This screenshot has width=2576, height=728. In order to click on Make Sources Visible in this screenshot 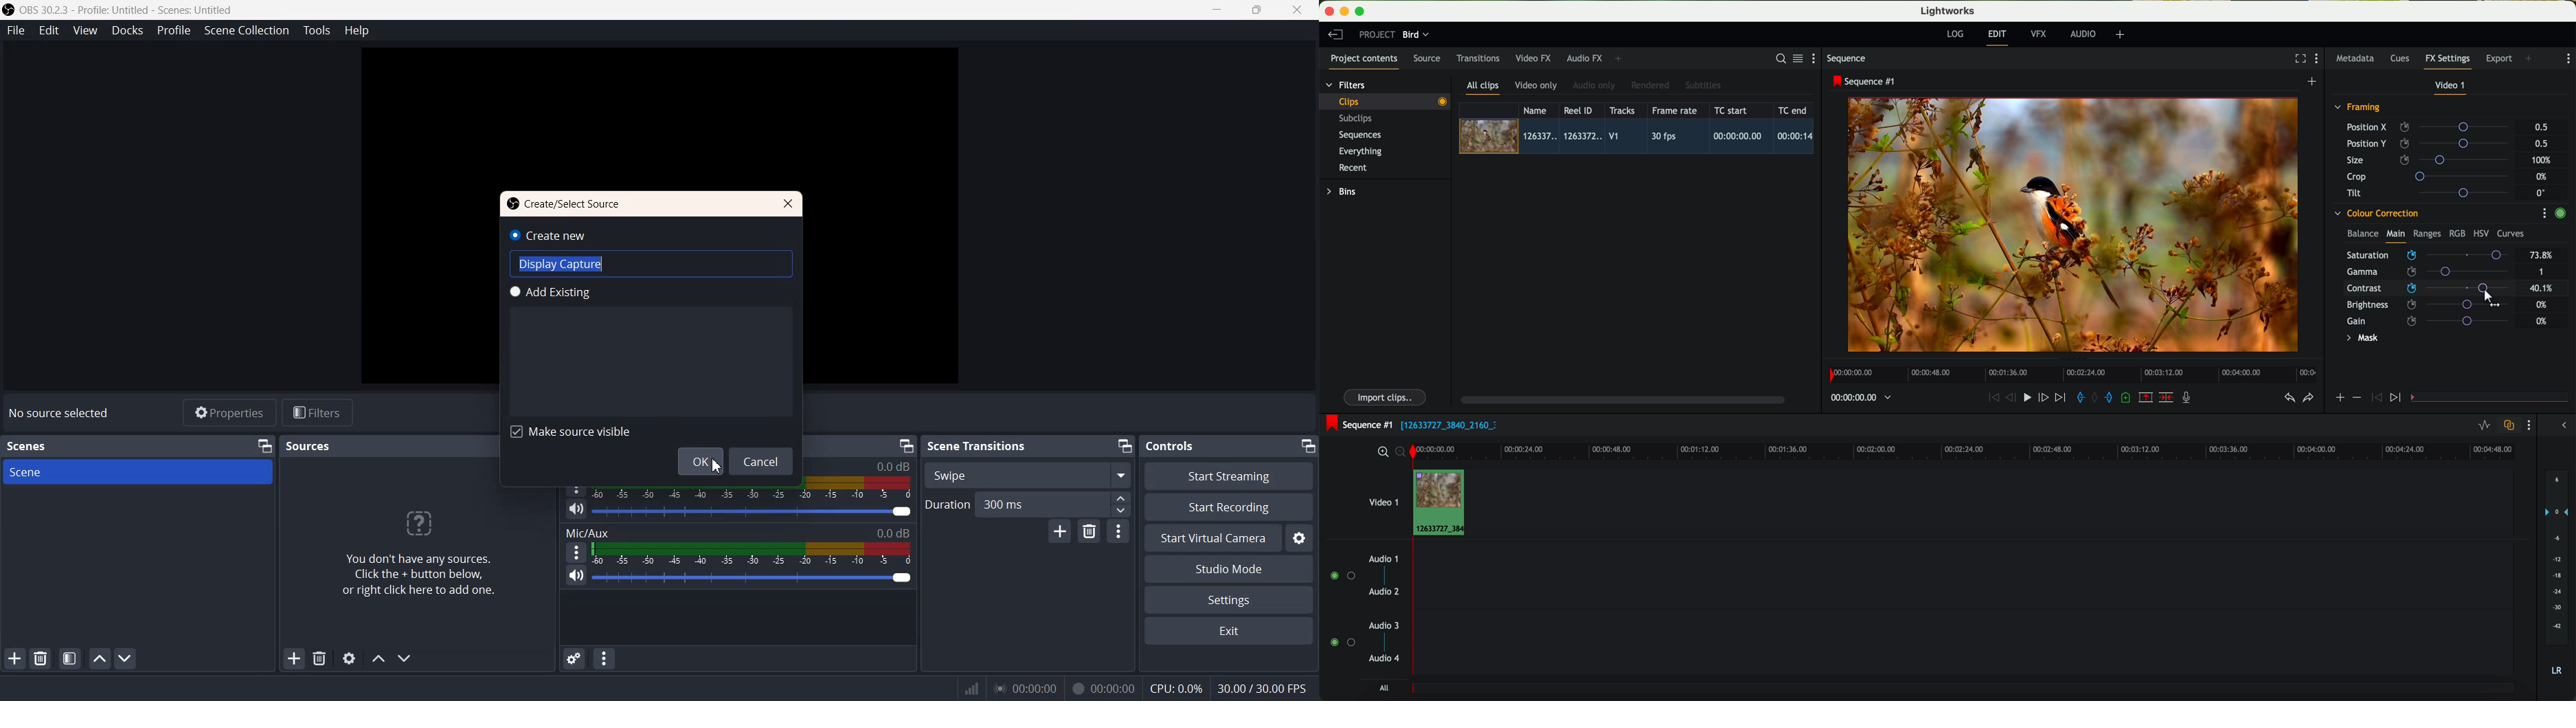, I will do `click(571, 432)`.